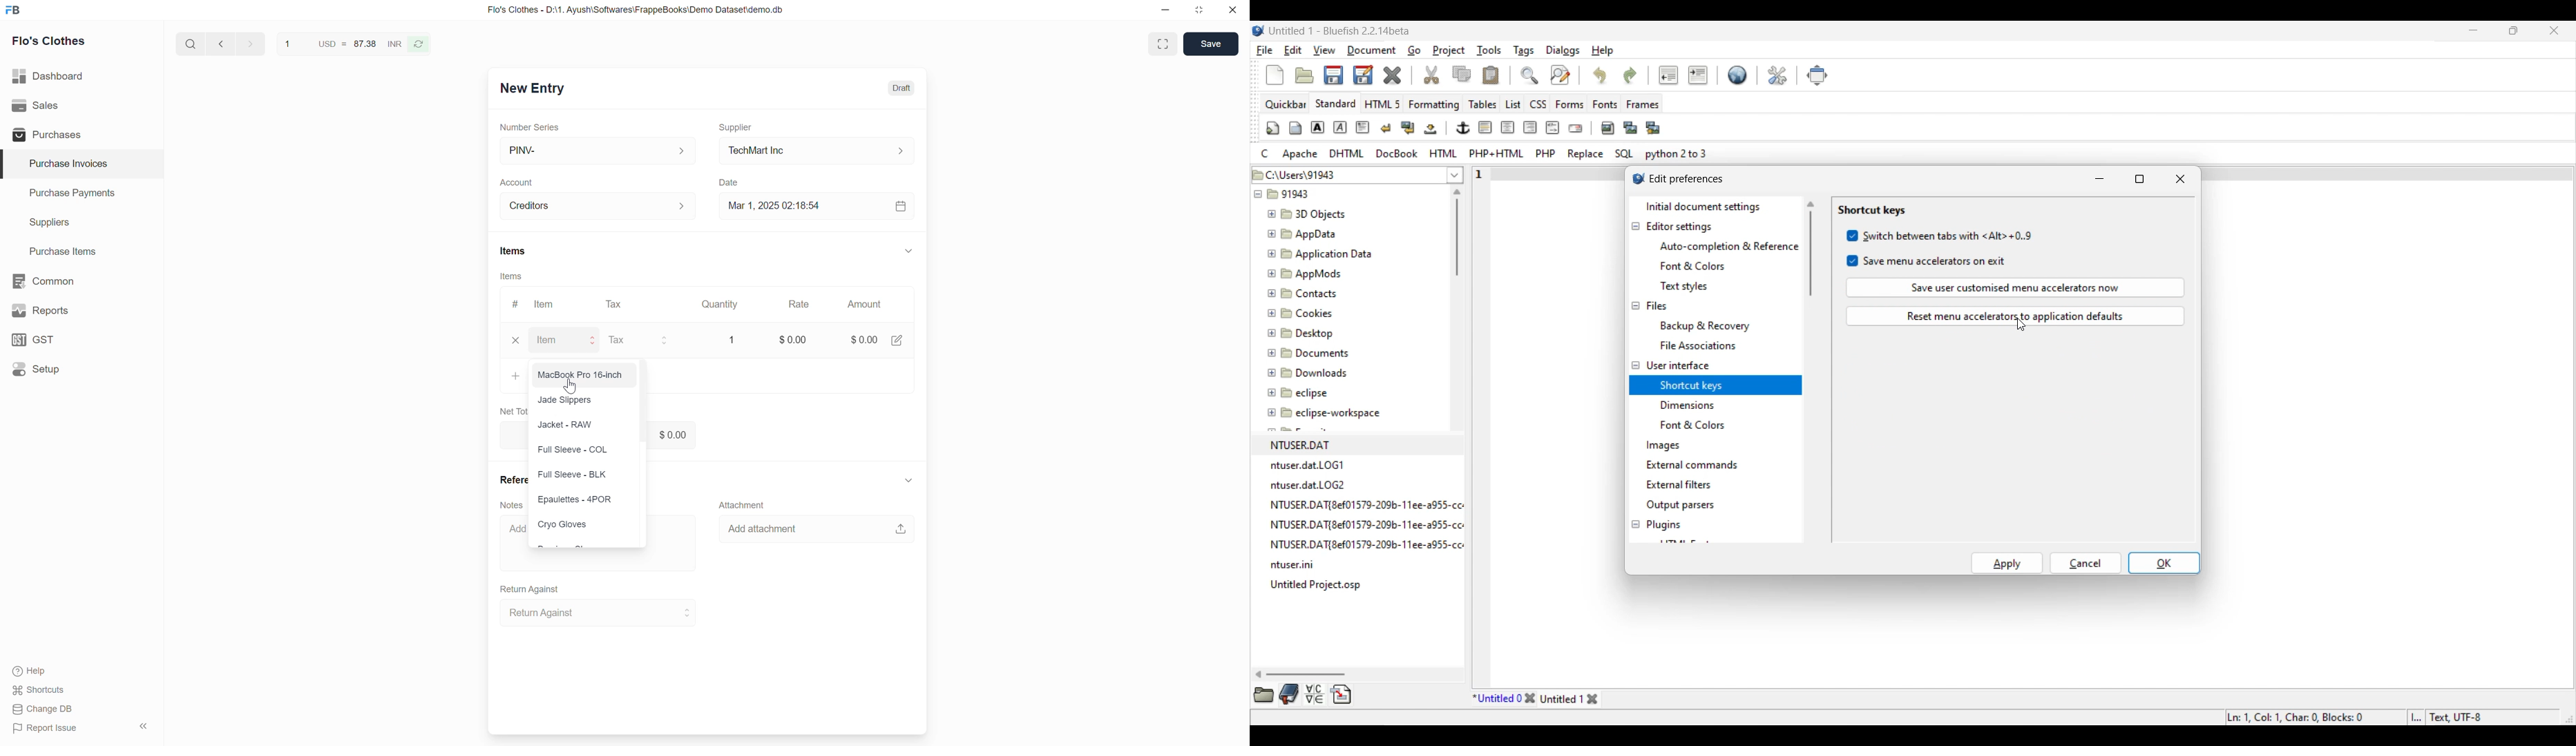 Image resolution: width=2576 pixels, height=756 pixels. What do you see at coordinates (1165, 10) in the screenshot?
I see `Minimize` at bounding box center [1165, 10].